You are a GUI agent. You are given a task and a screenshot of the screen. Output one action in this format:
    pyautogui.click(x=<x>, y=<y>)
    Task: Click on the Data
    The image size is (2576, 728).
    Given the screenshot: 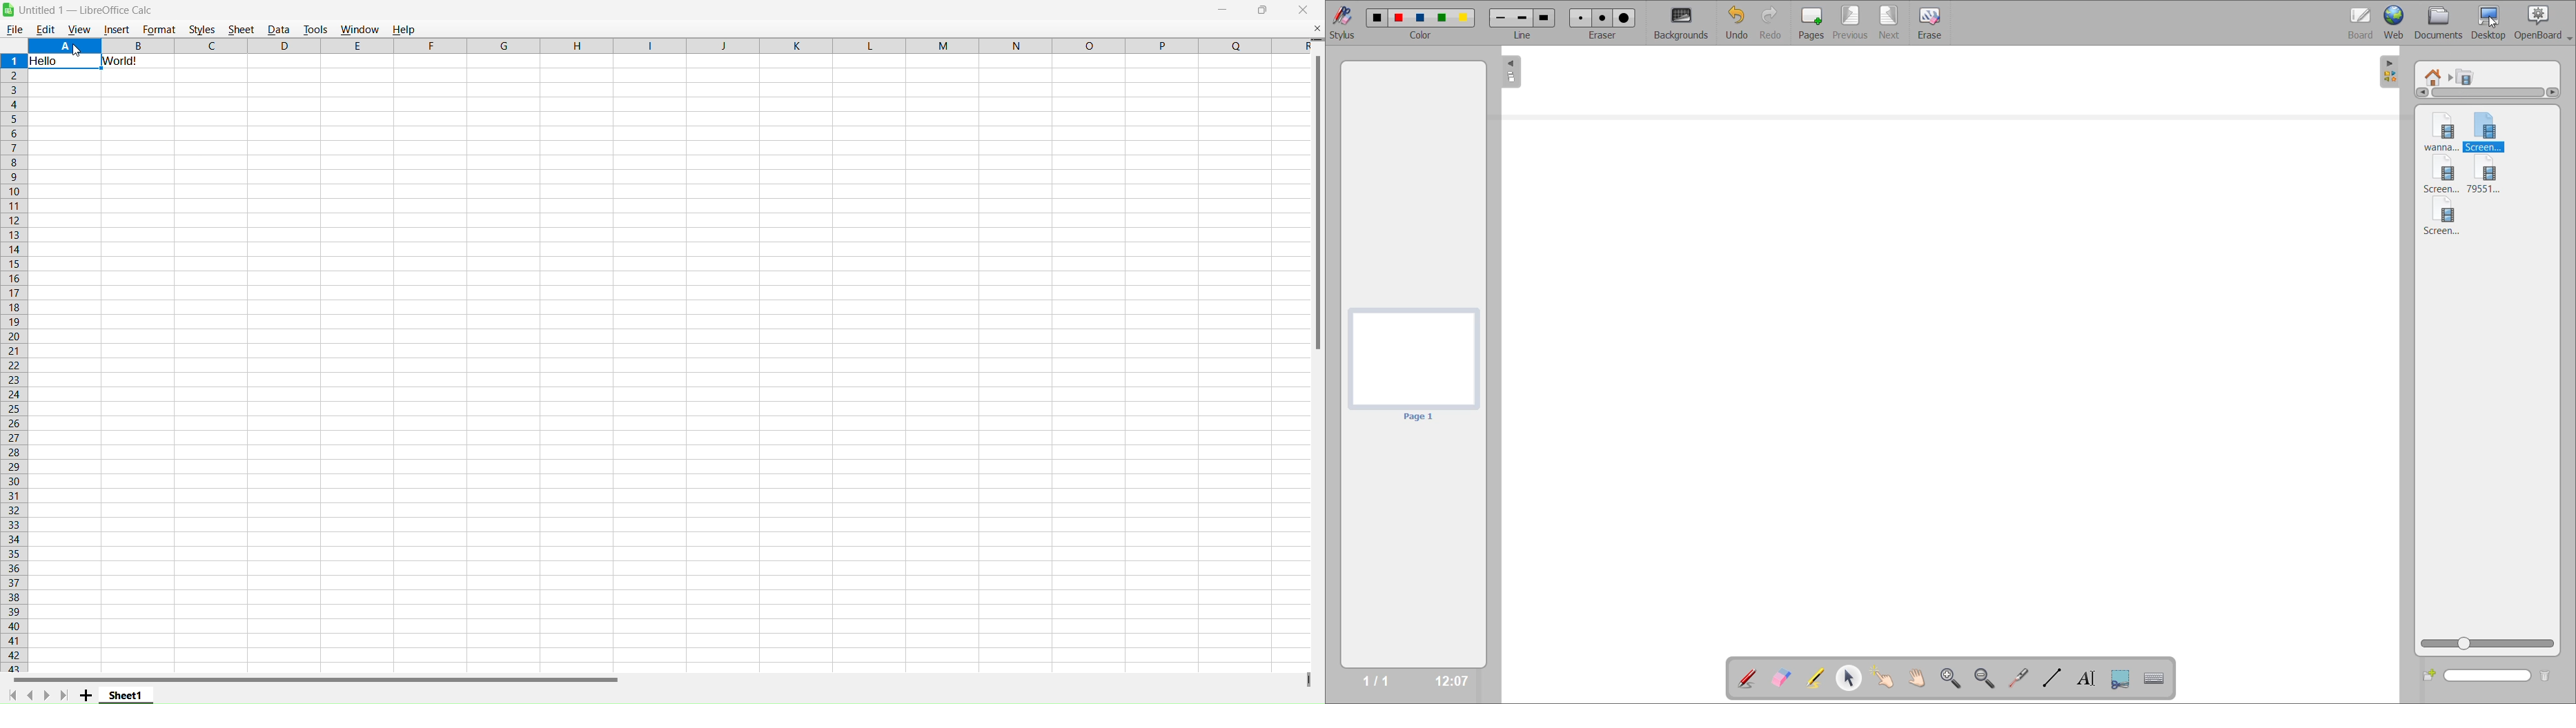 What is the action you would take?
    pyautogui.click(x=278, y=29)
    